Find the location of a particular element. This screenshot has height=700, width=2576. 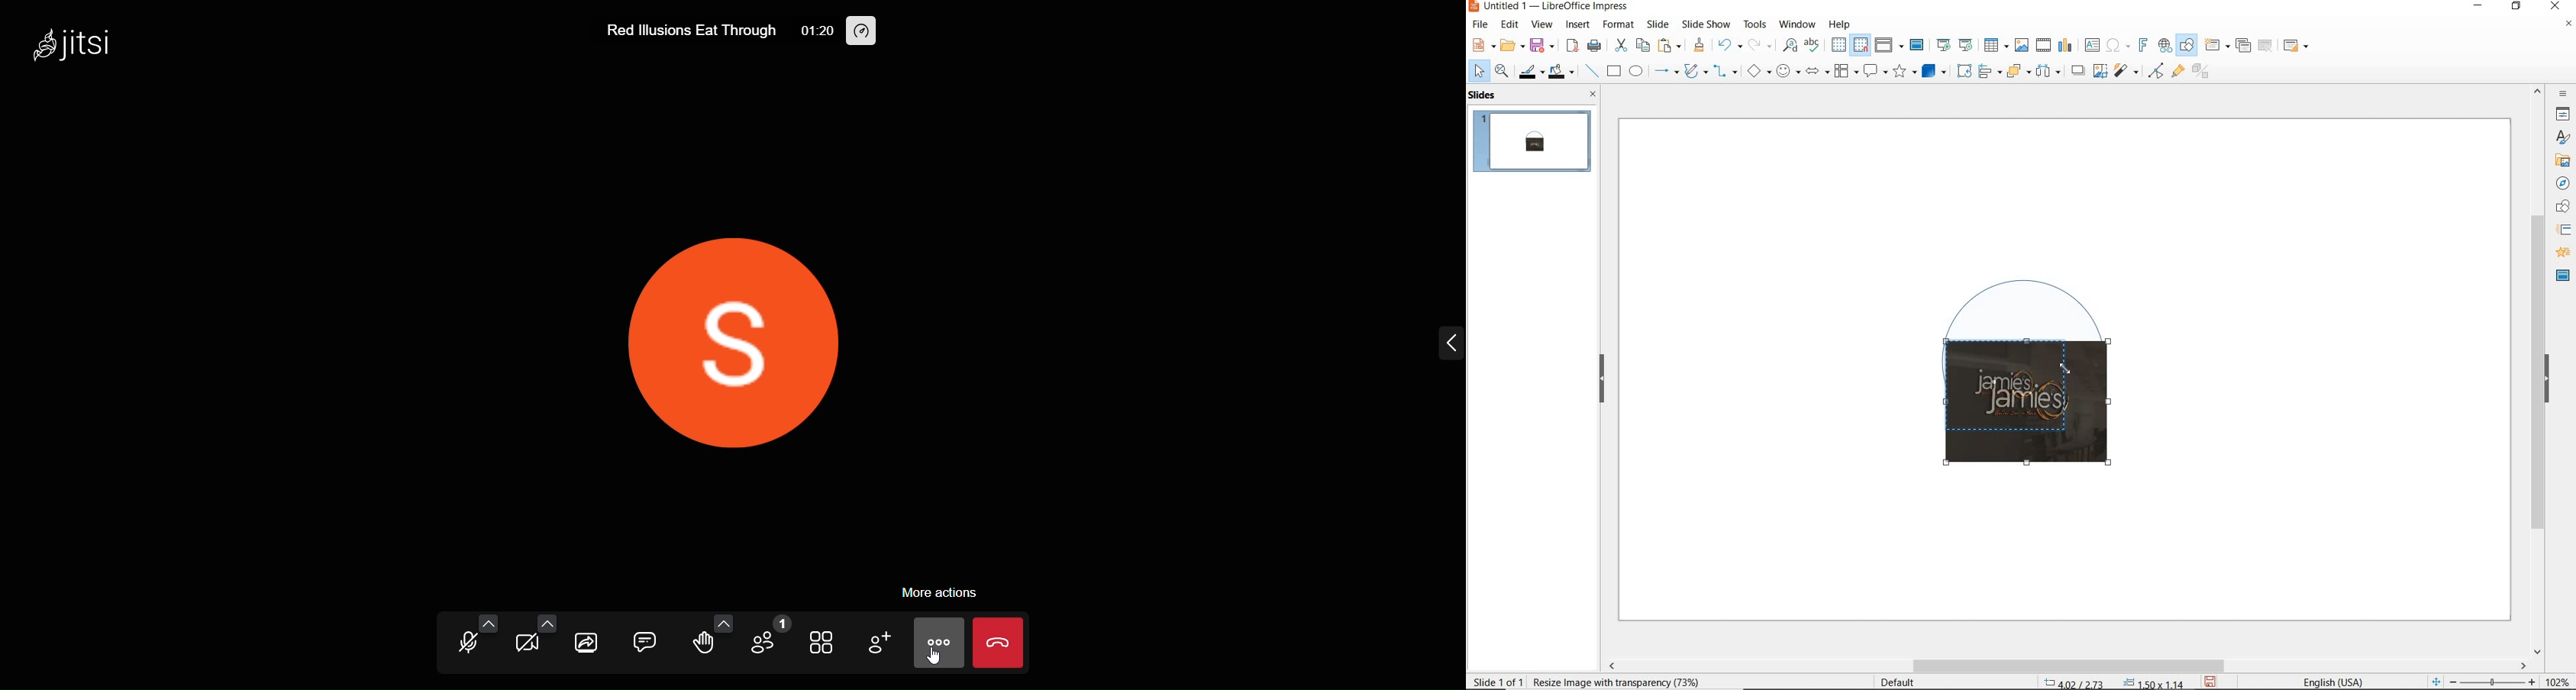

jitsi is located at coordinates (78, 42).